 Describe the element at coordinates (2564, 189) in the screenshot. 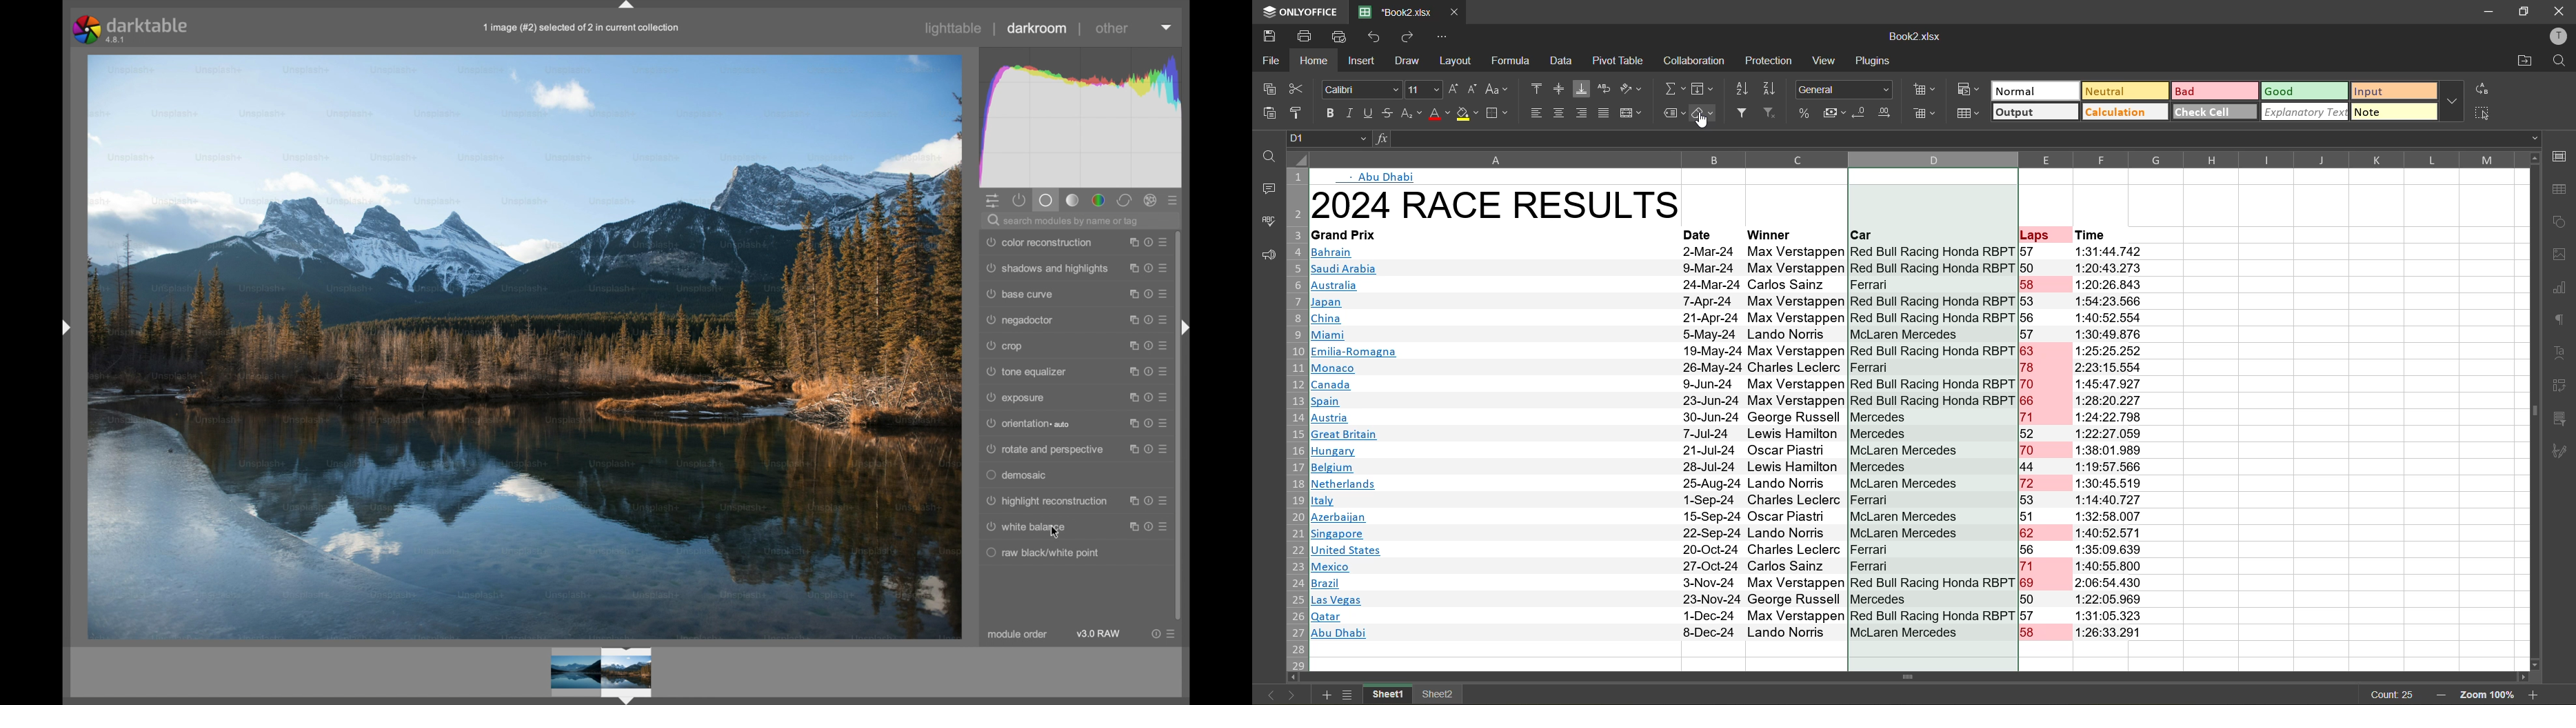

I see `table` at that location.